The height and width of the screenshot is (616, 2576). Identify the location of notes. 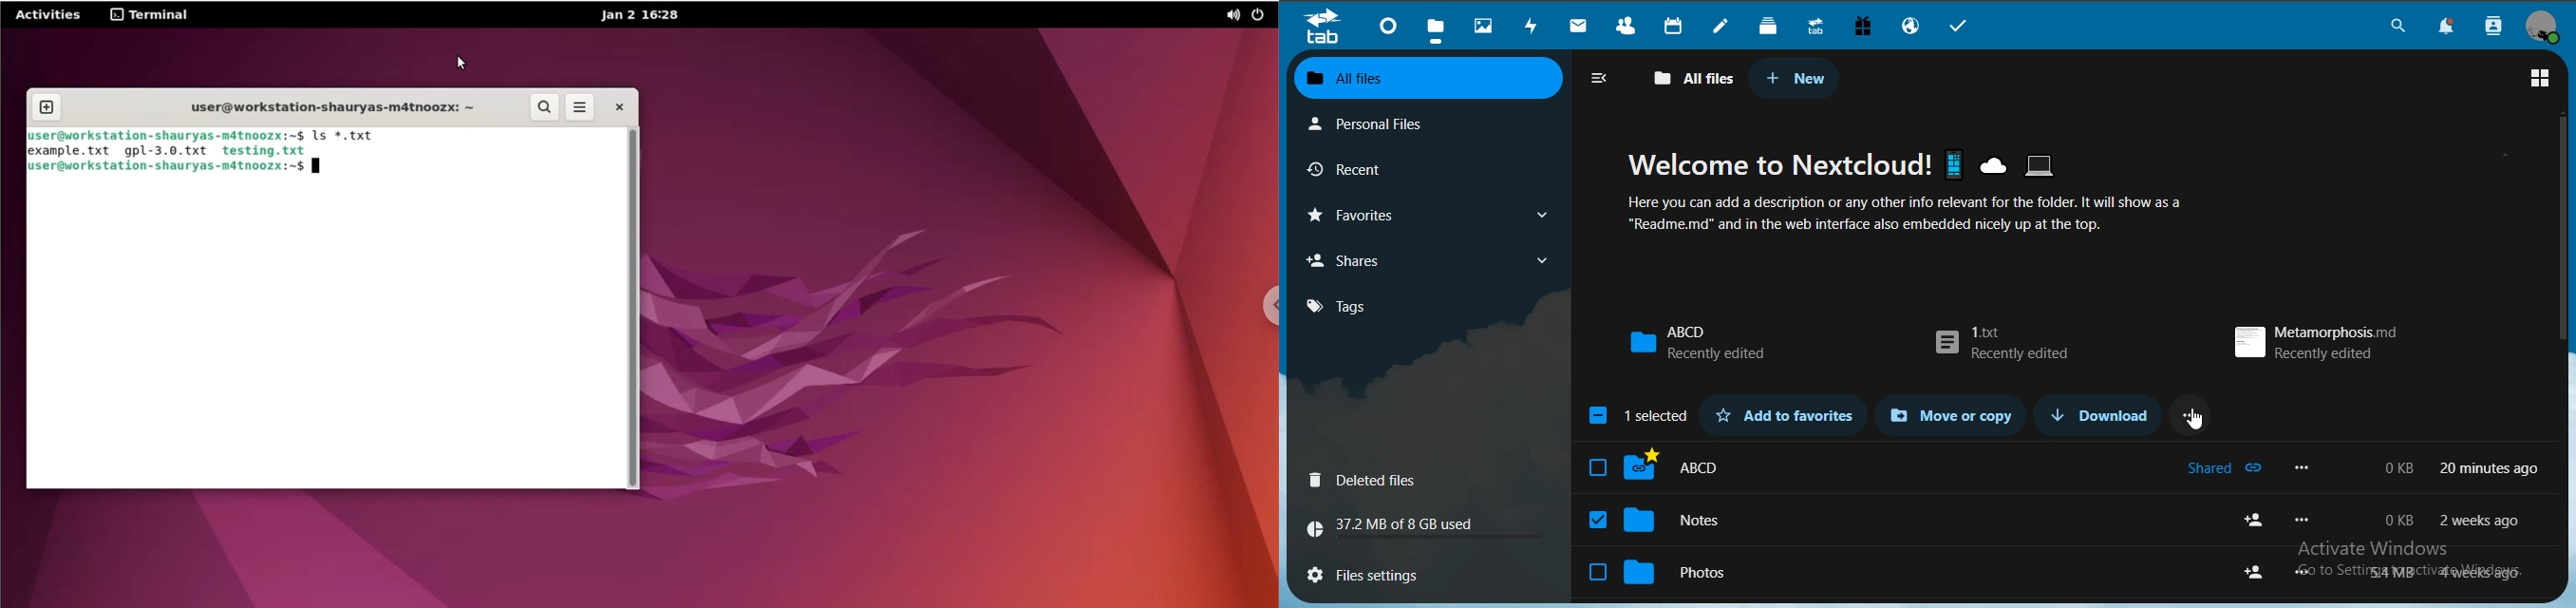
(1668, 522).